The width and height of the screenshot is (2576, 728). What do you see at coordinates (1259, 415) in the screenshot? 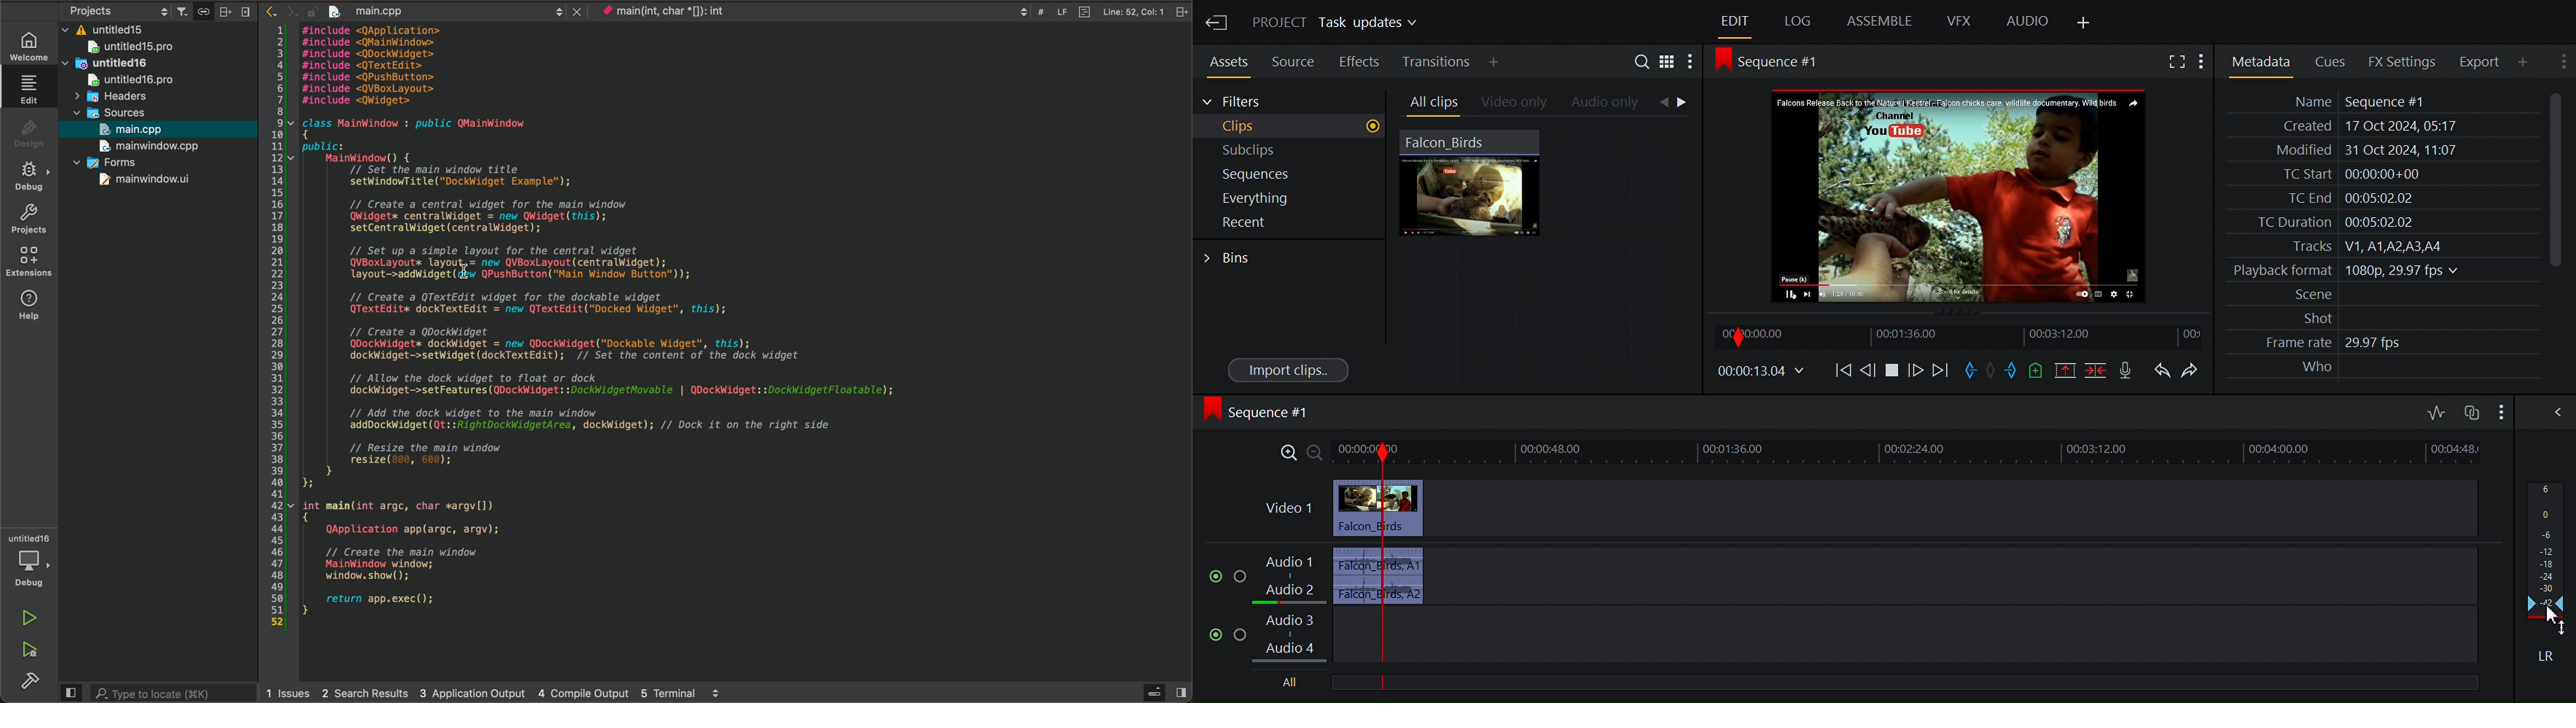
I see `Sequence #1` at bounding box center [1259, 415].